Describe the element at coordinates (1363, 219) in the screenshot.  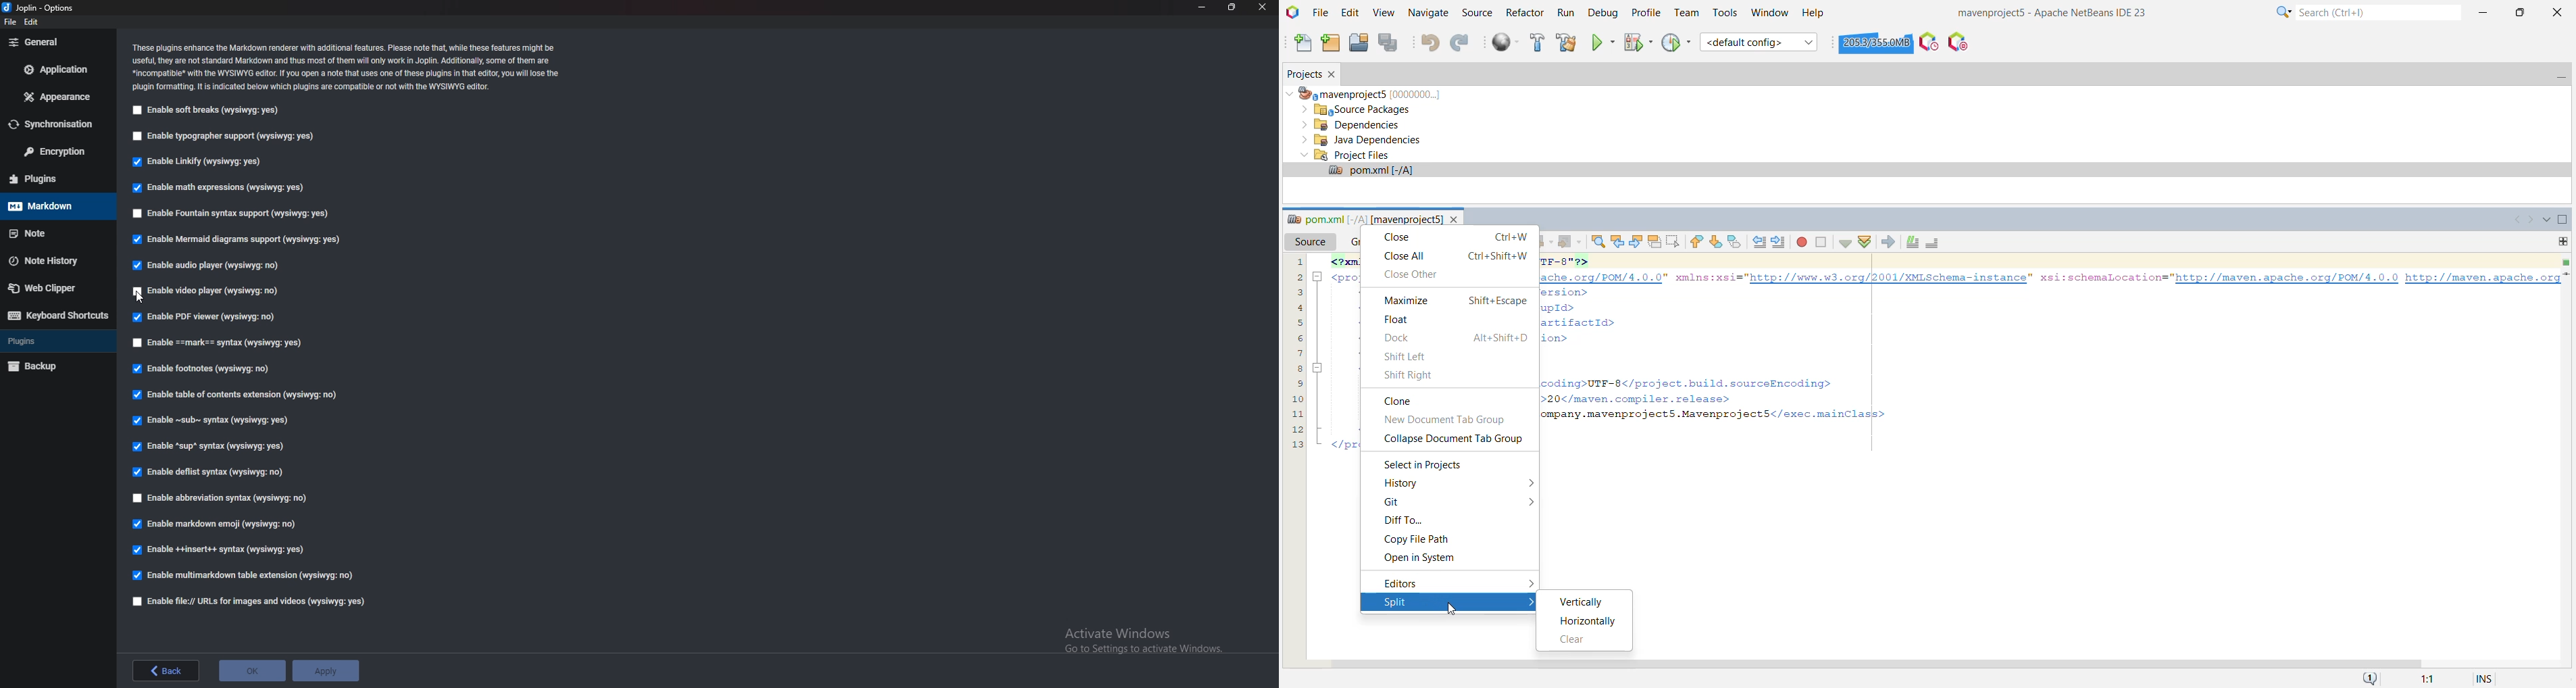
I see `pom.xml file window` at that location.